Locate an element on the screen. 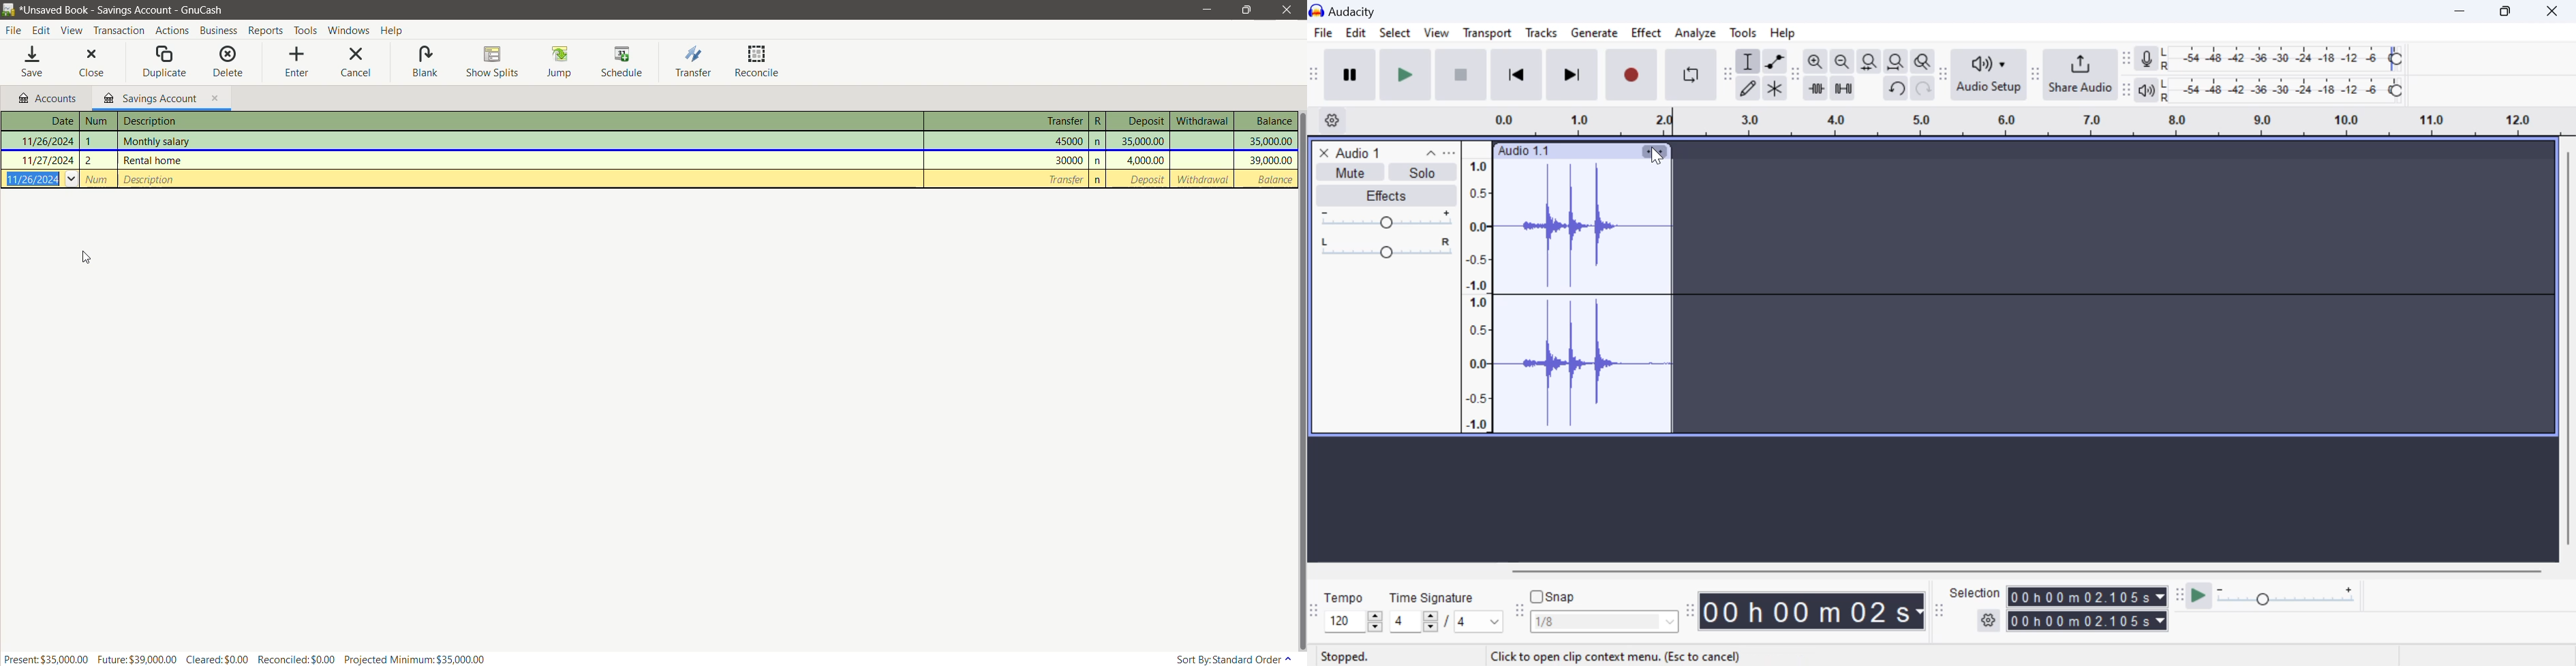 The image size is (2576, 672). horizontal scrollbar is located at coordinates (2040, 569).